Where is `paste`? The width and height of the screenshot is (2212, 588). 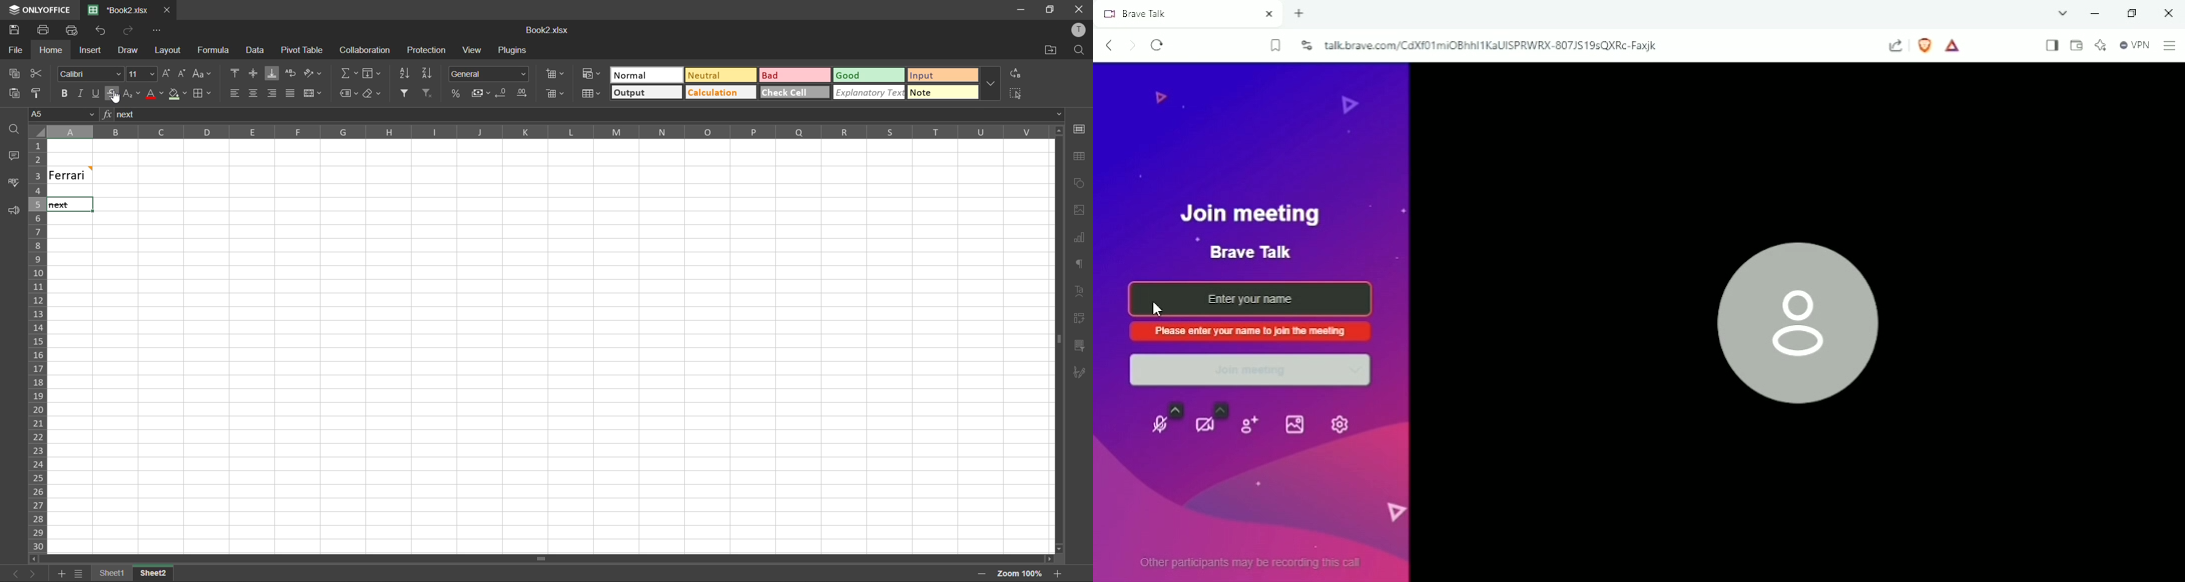 paste is located at coordinates (15, 93).